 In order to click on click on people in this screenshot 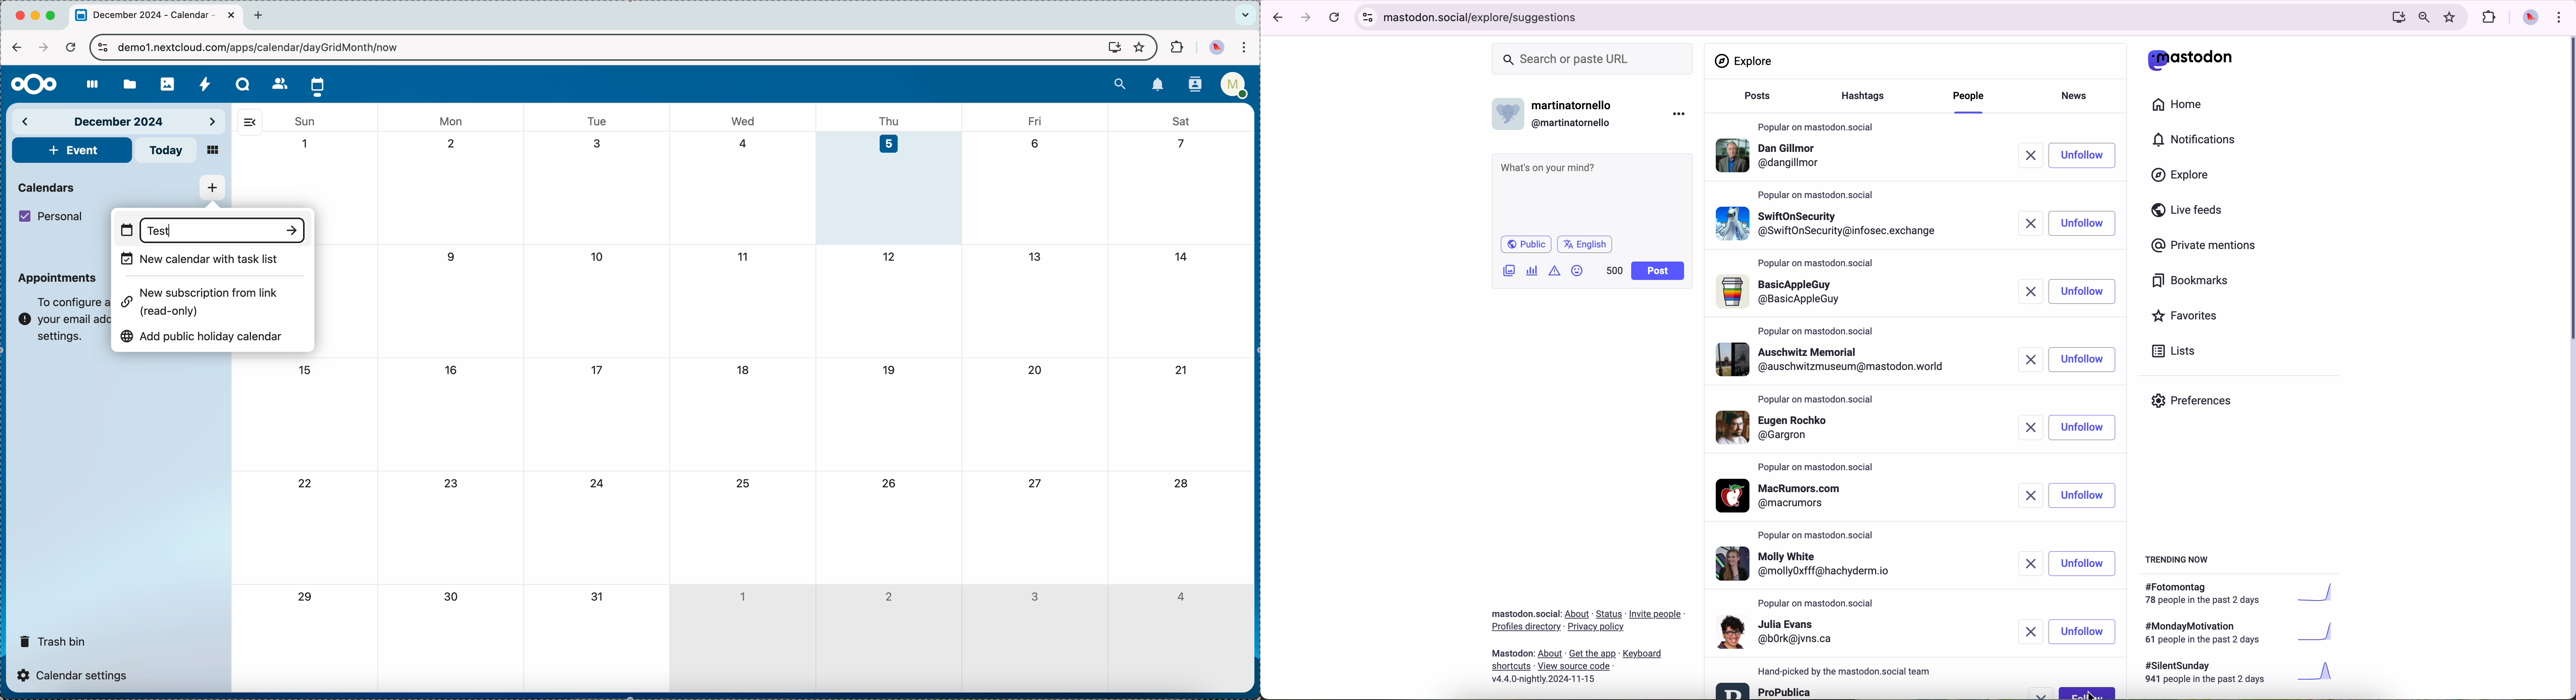, I will do `click(1971, 101)`.